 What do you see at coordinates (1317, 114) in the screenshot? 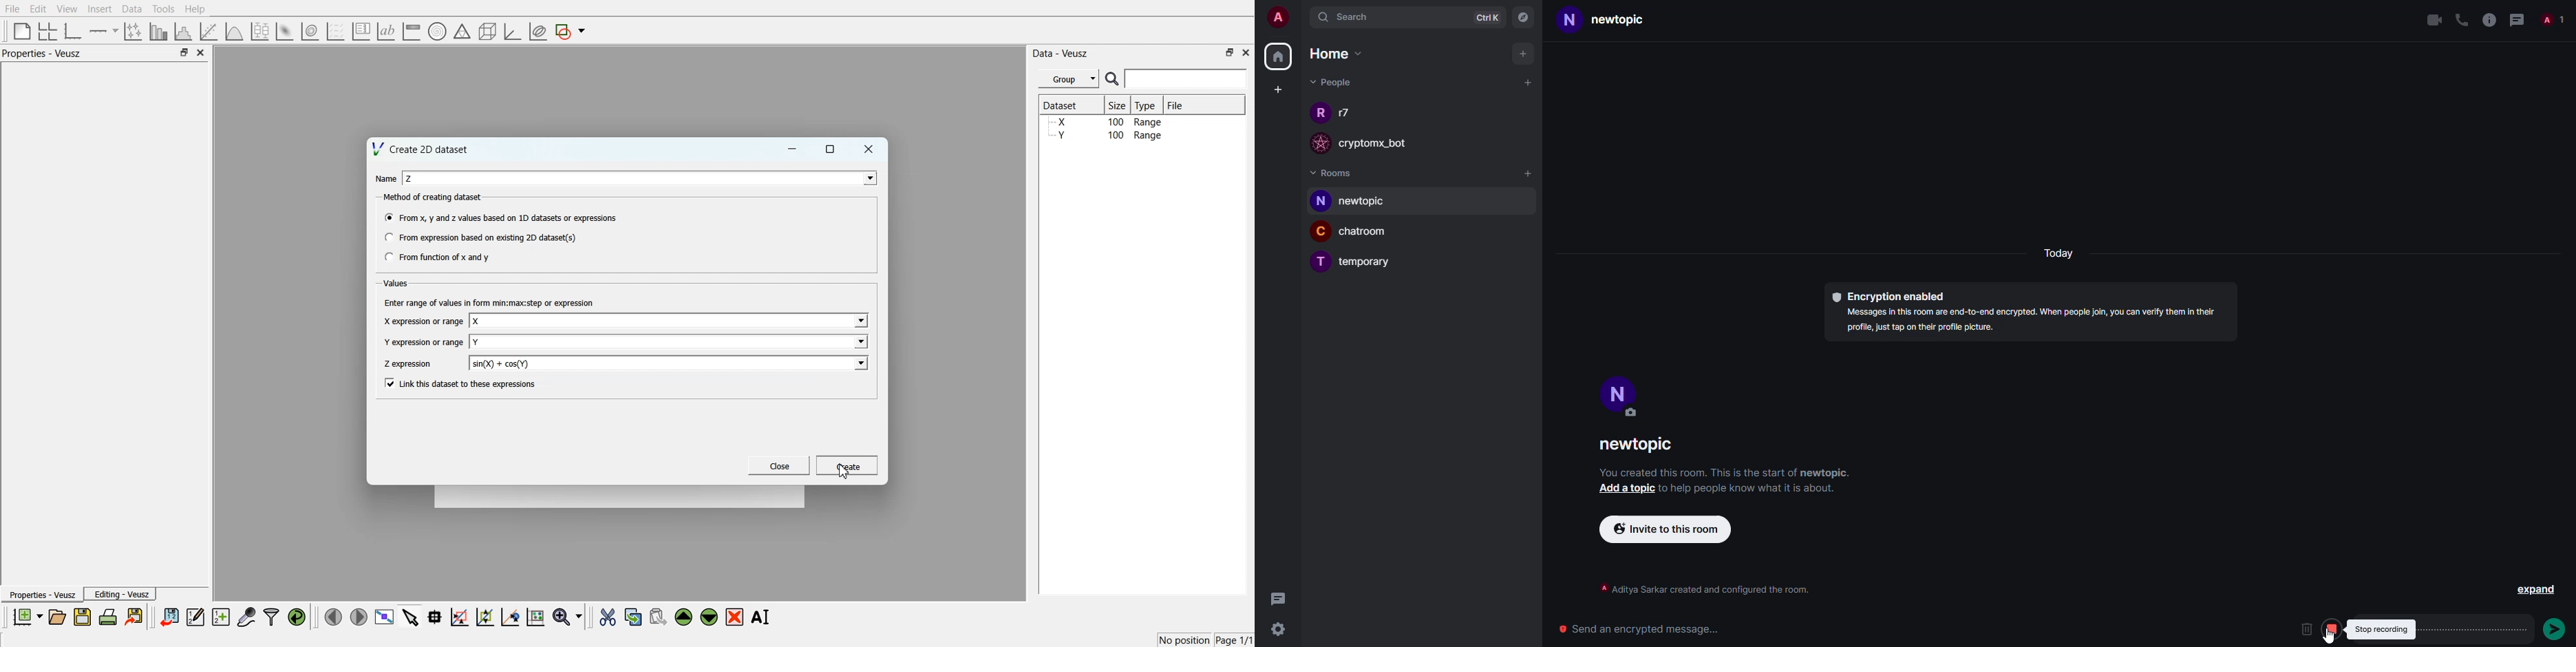
I see `R` at bounding box center [1317, 114].